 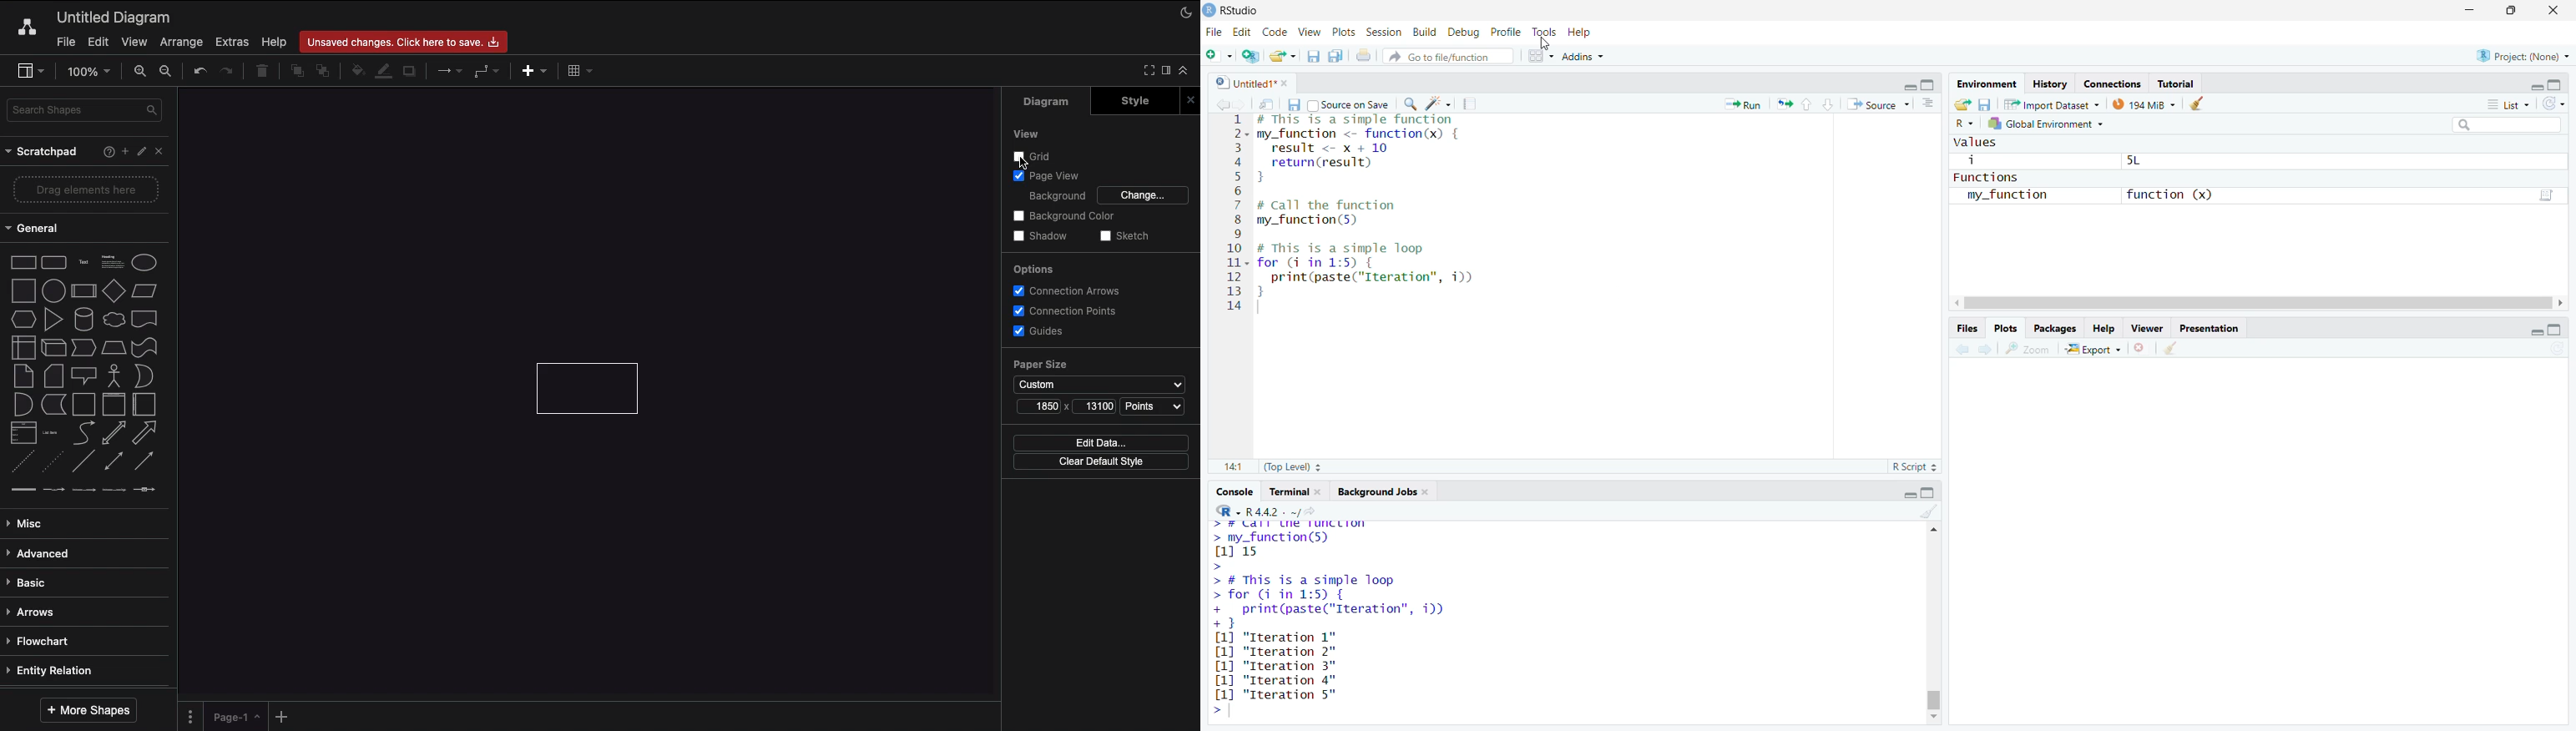 I want to click on Fill color, so click(x=355, y=73).